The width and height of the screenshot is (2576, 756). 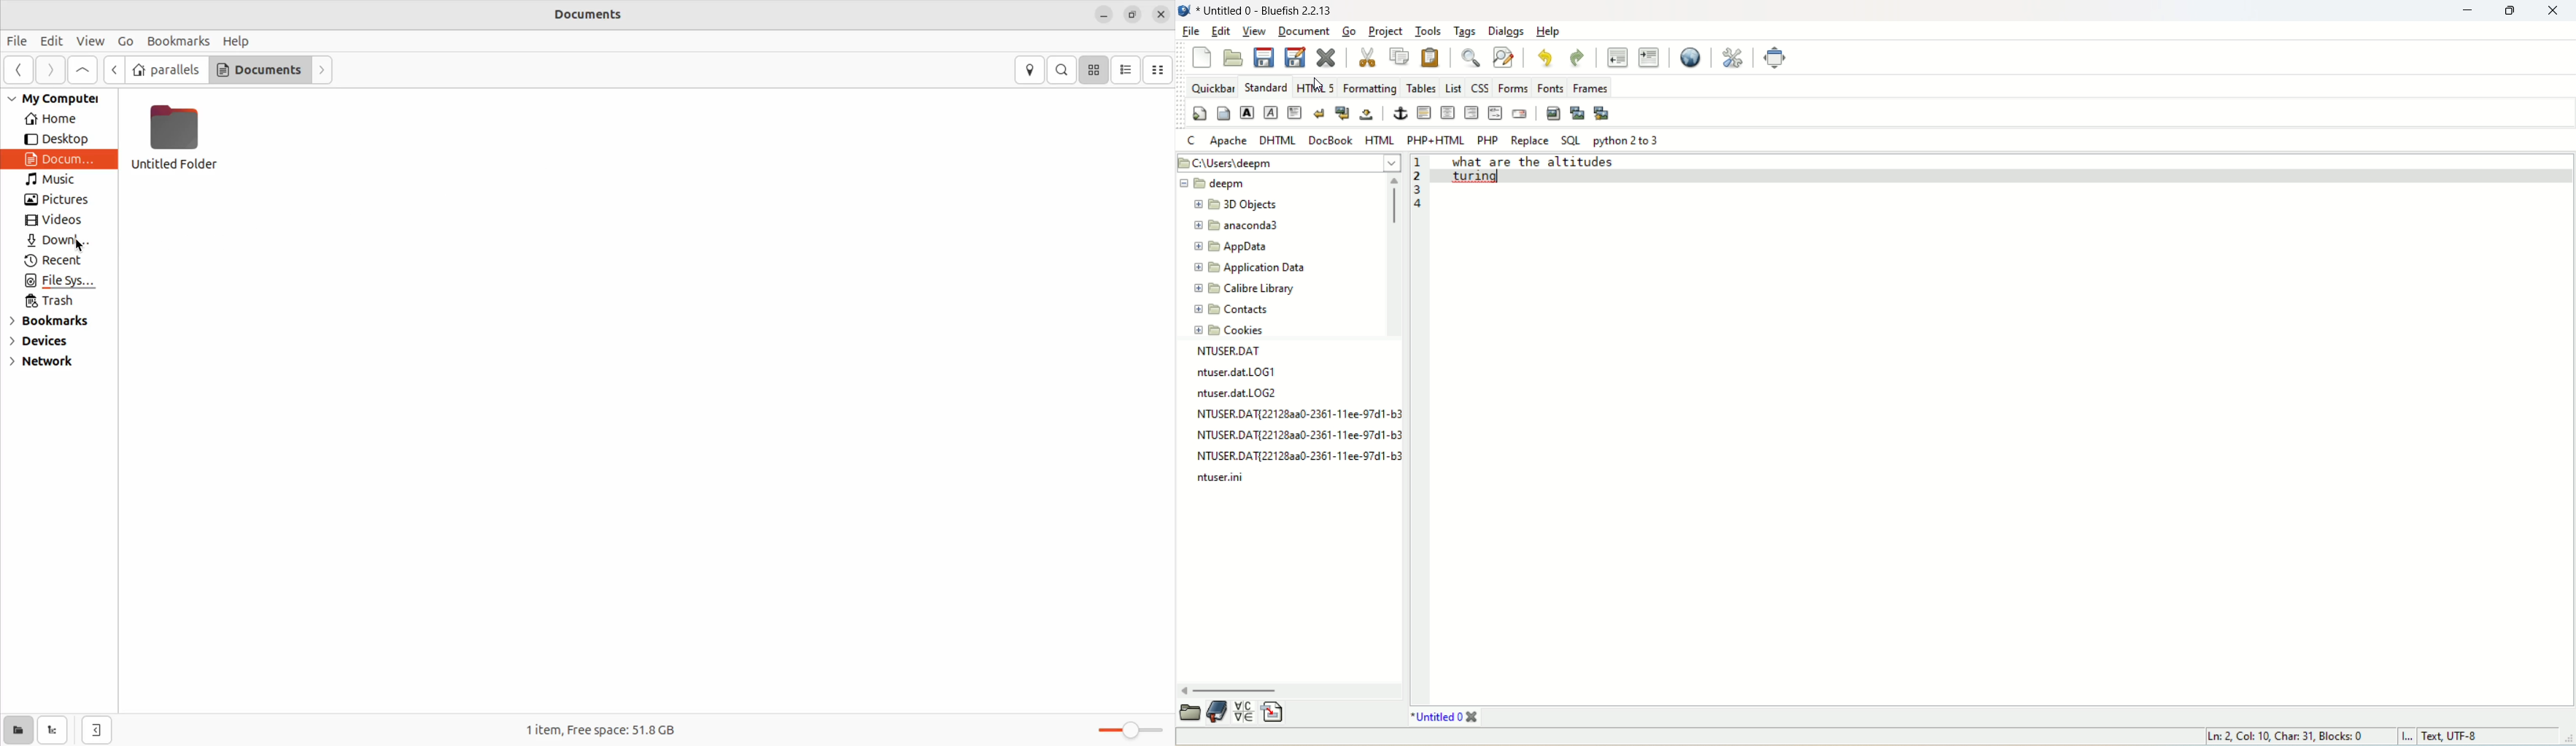 What do you see at coordinates (1276, 139) in the screenshot?
I see `DHTML` at bounding box center [1276, 139].